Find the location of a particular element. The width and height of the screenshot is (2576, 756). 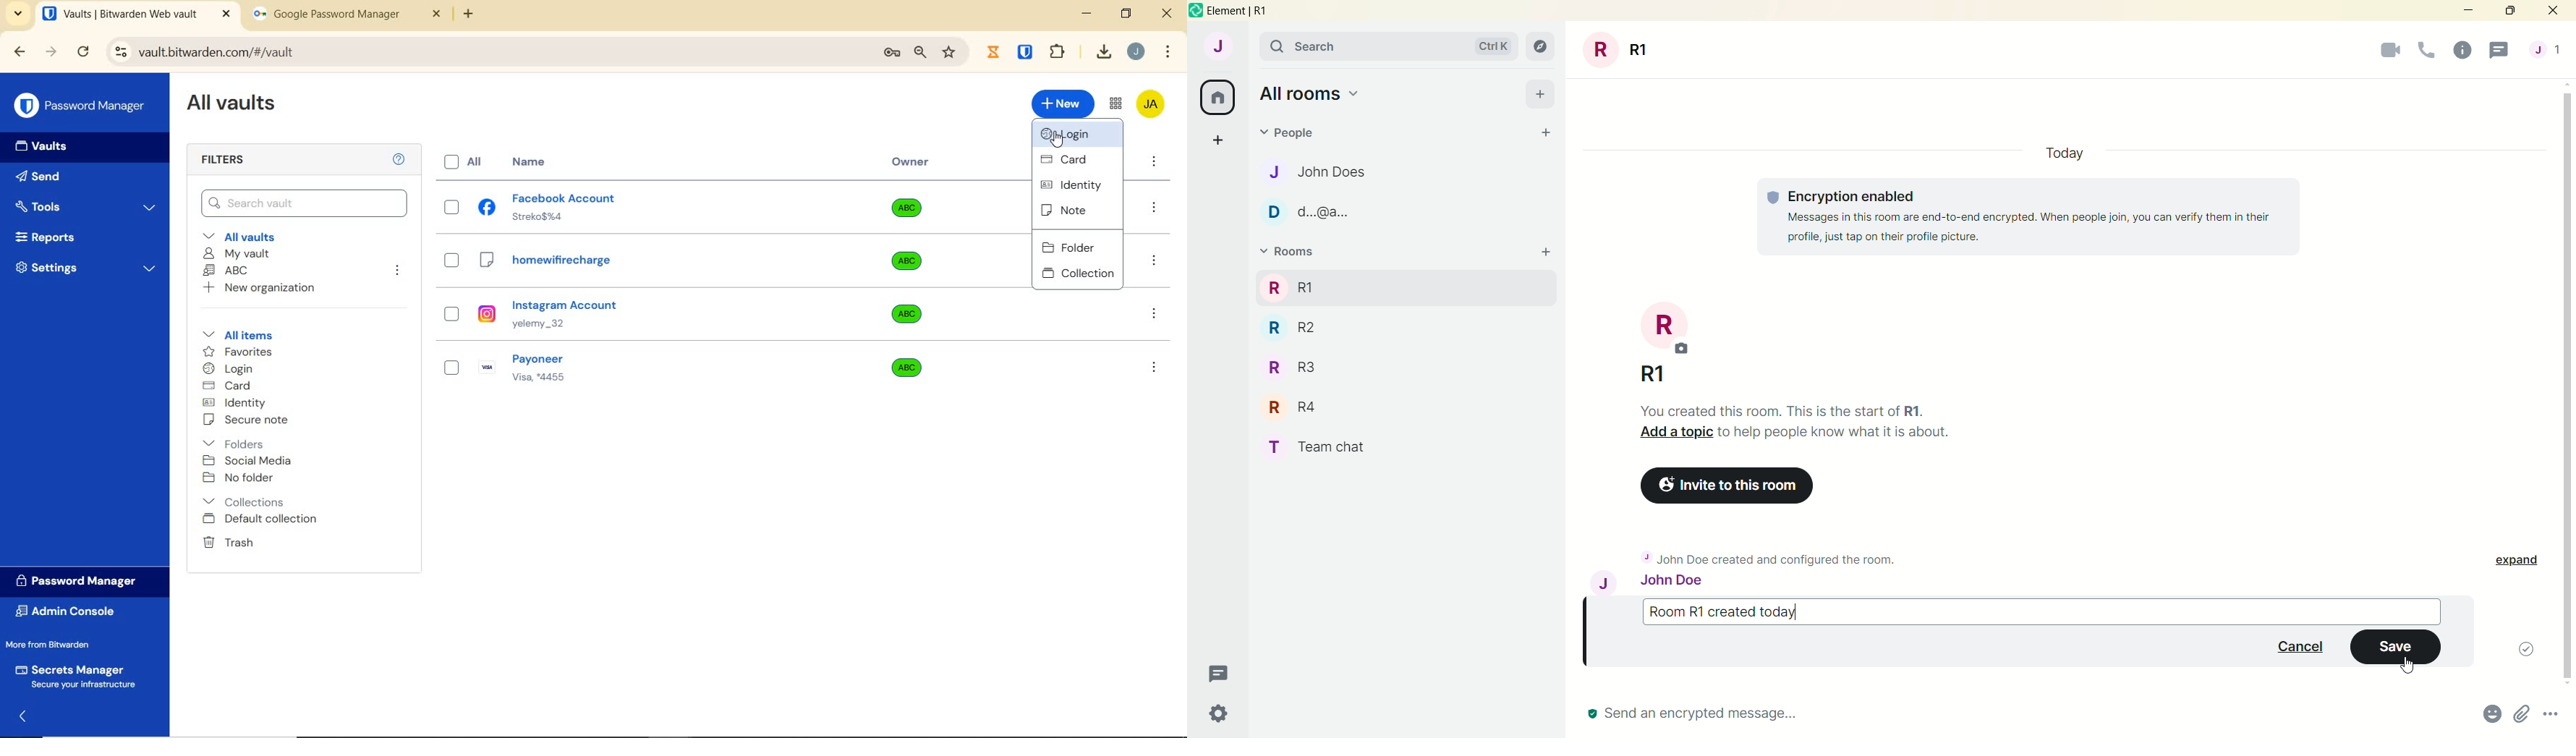

New organization is located at coordinates (257, 288).